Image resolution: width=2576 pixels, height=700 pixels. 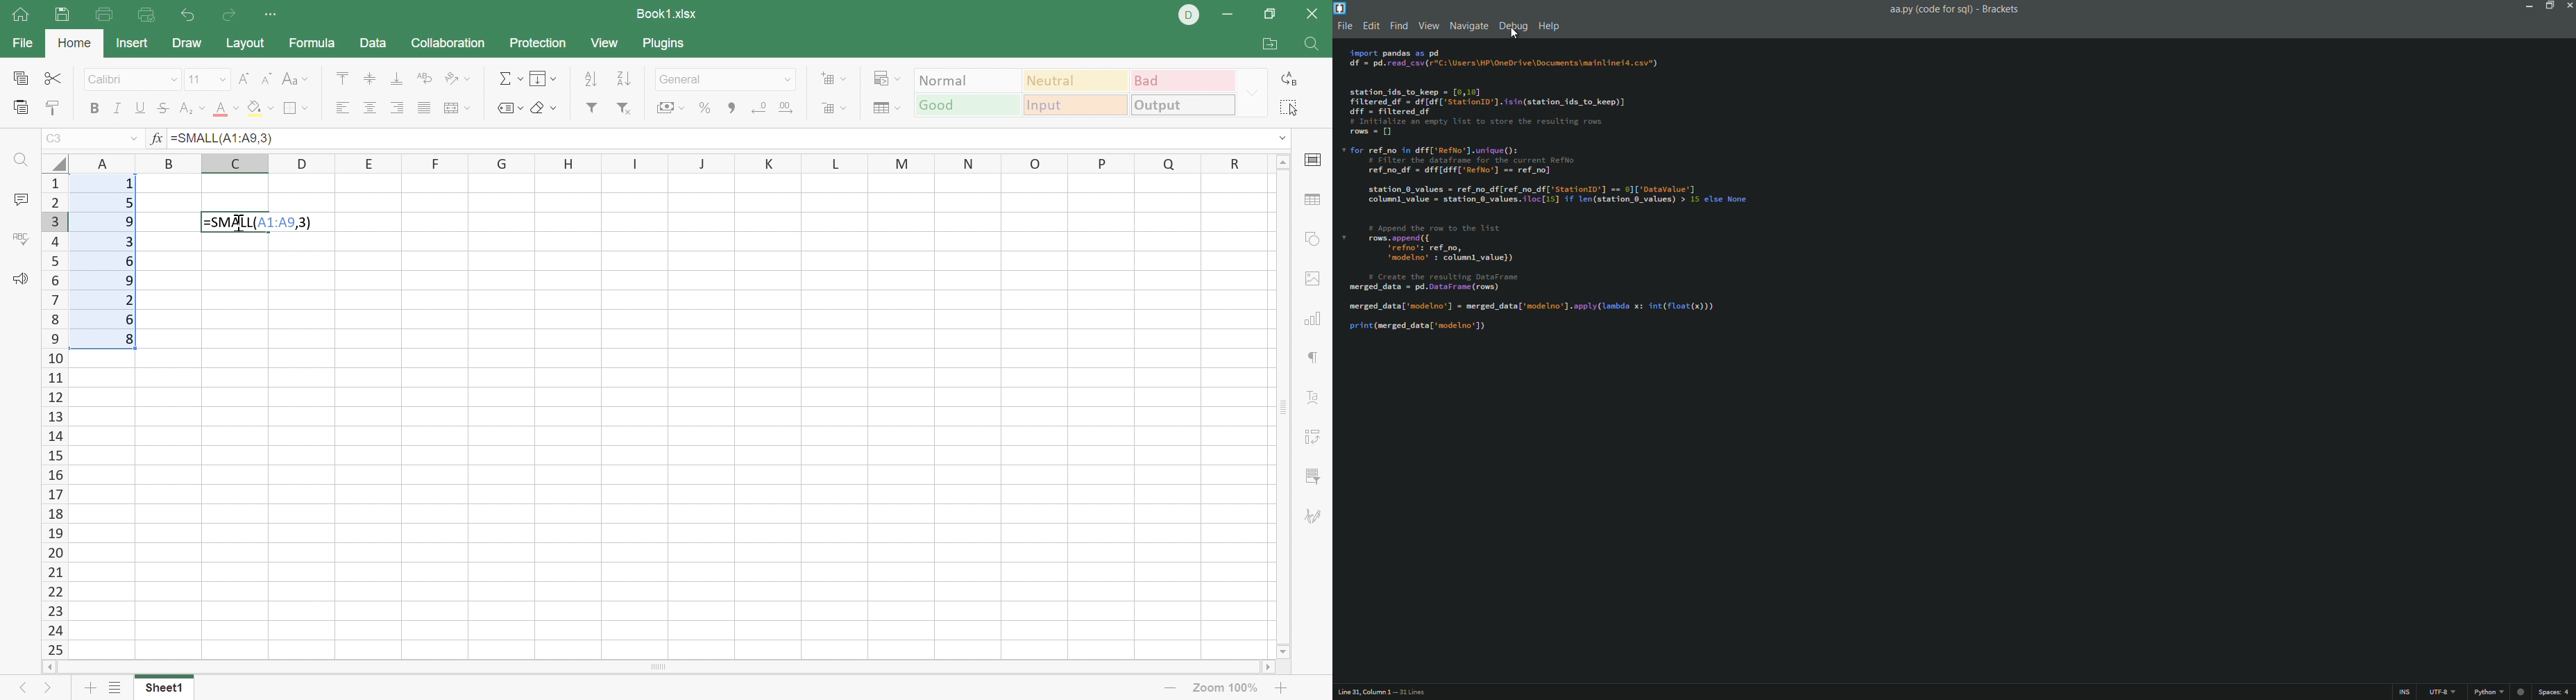 What do you see at coordinates (48, 690) in the screenshot?
I see `Next` at bounding box center [48, 690].